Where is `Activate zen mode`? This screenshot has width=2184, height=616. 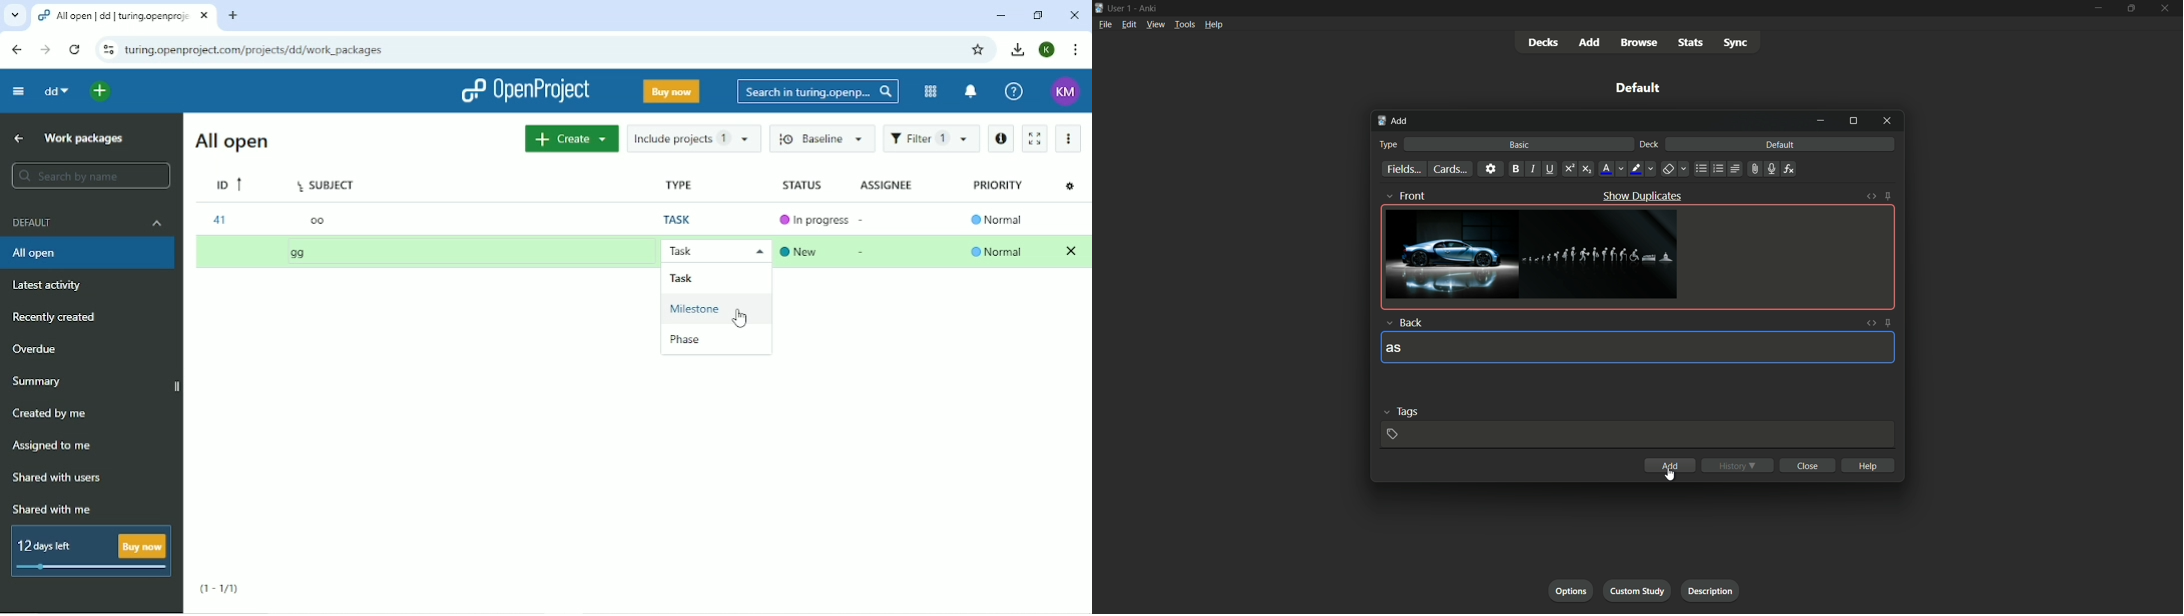 Activate zen mode is located at coordinates (1036, 139).